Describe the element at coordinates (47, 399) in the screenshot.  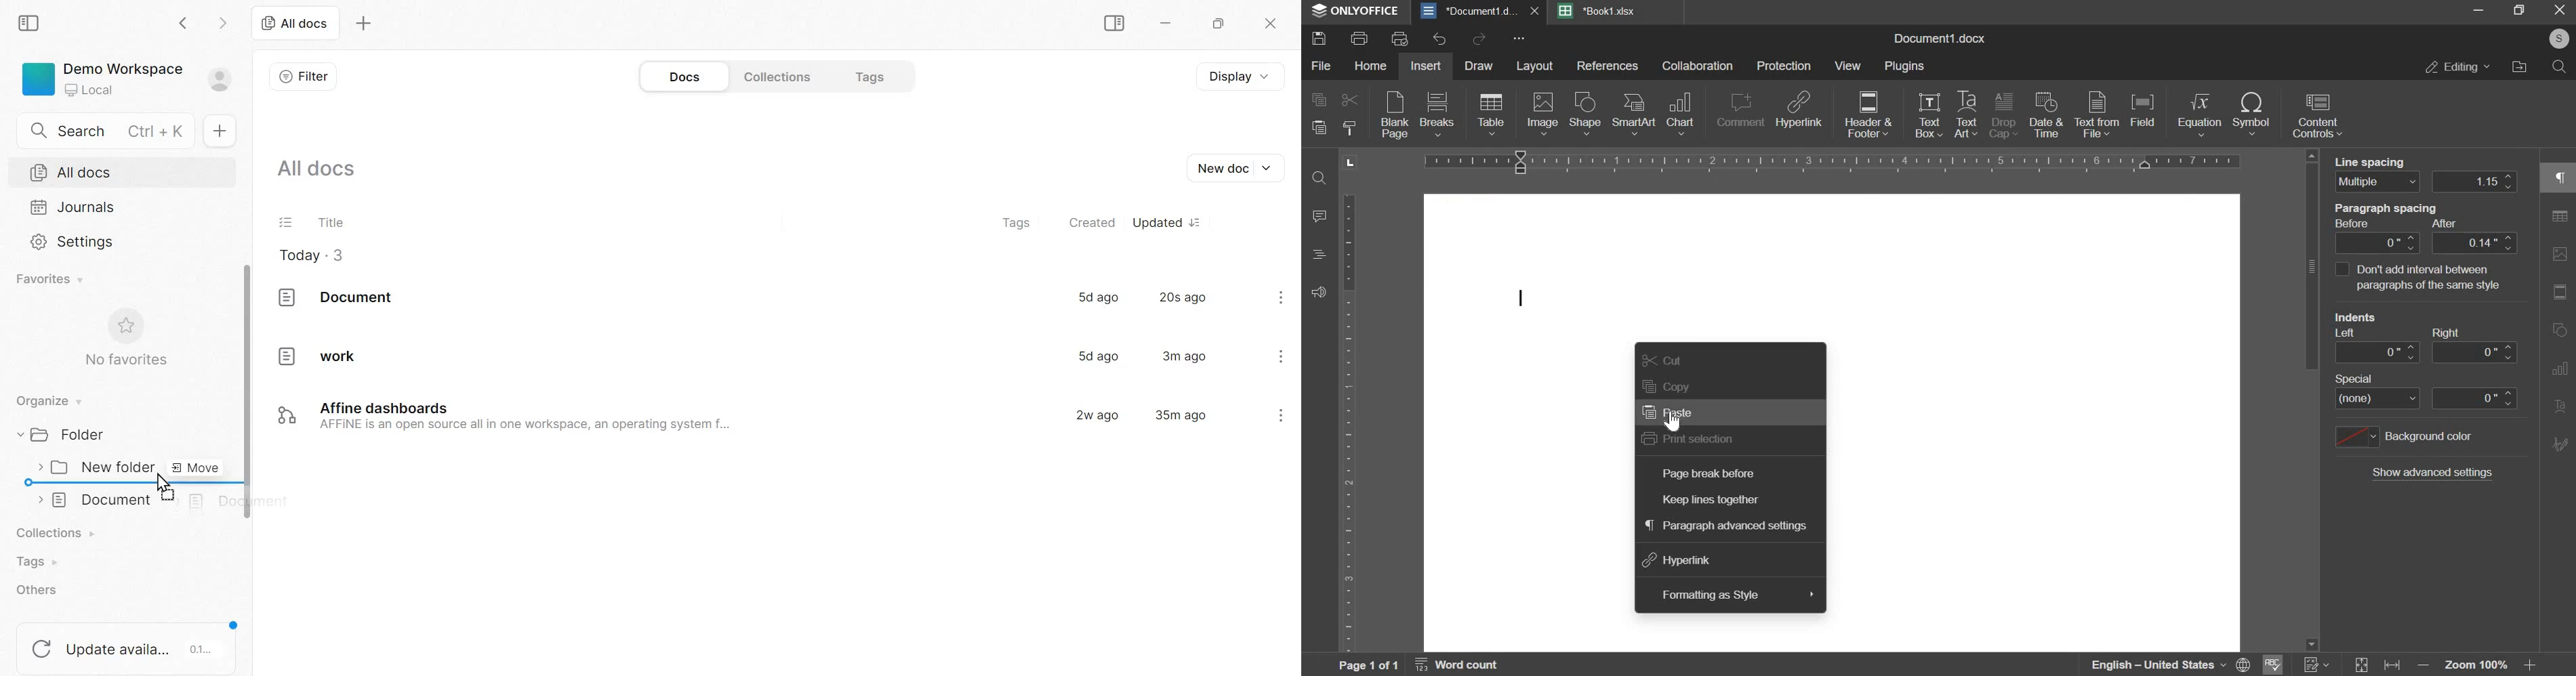
I see `Organize` at that location.